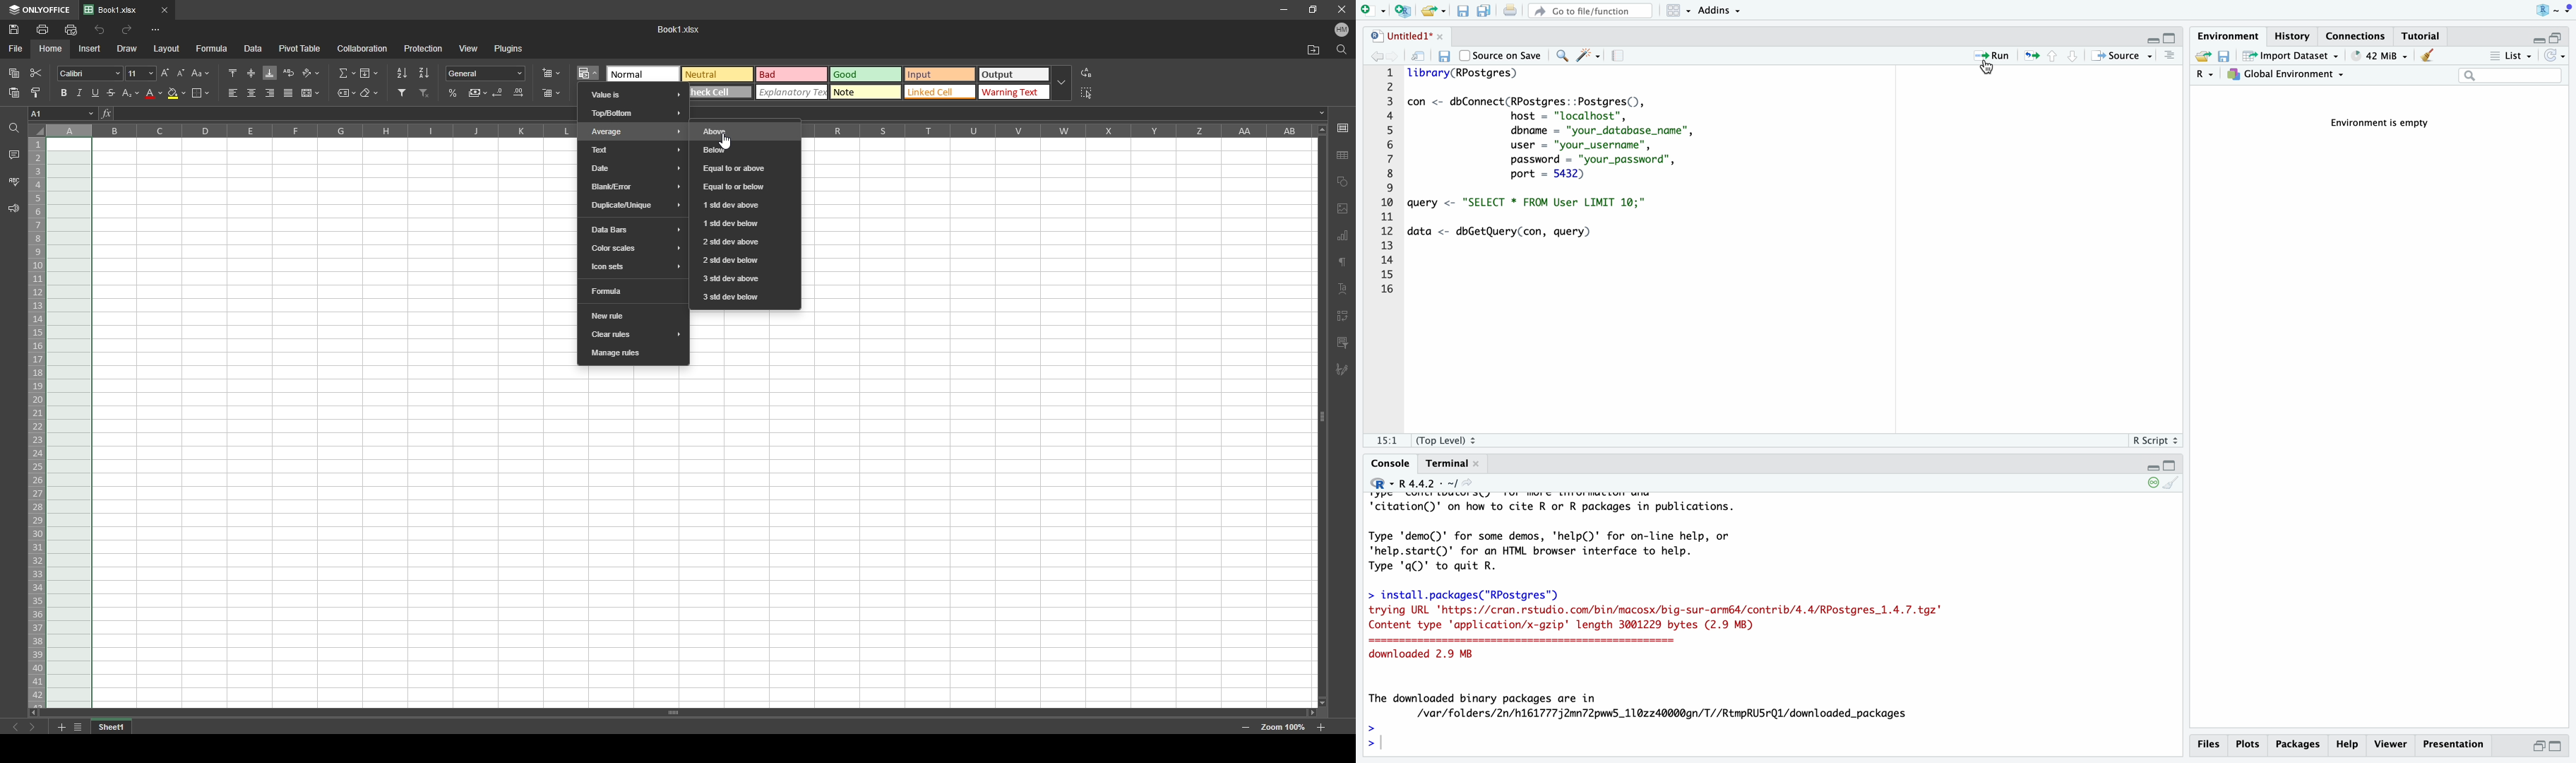  Describe the element at coordinates (1431, 484) in the screenshot. I see `R 4.4.2 . ~/` at that location.